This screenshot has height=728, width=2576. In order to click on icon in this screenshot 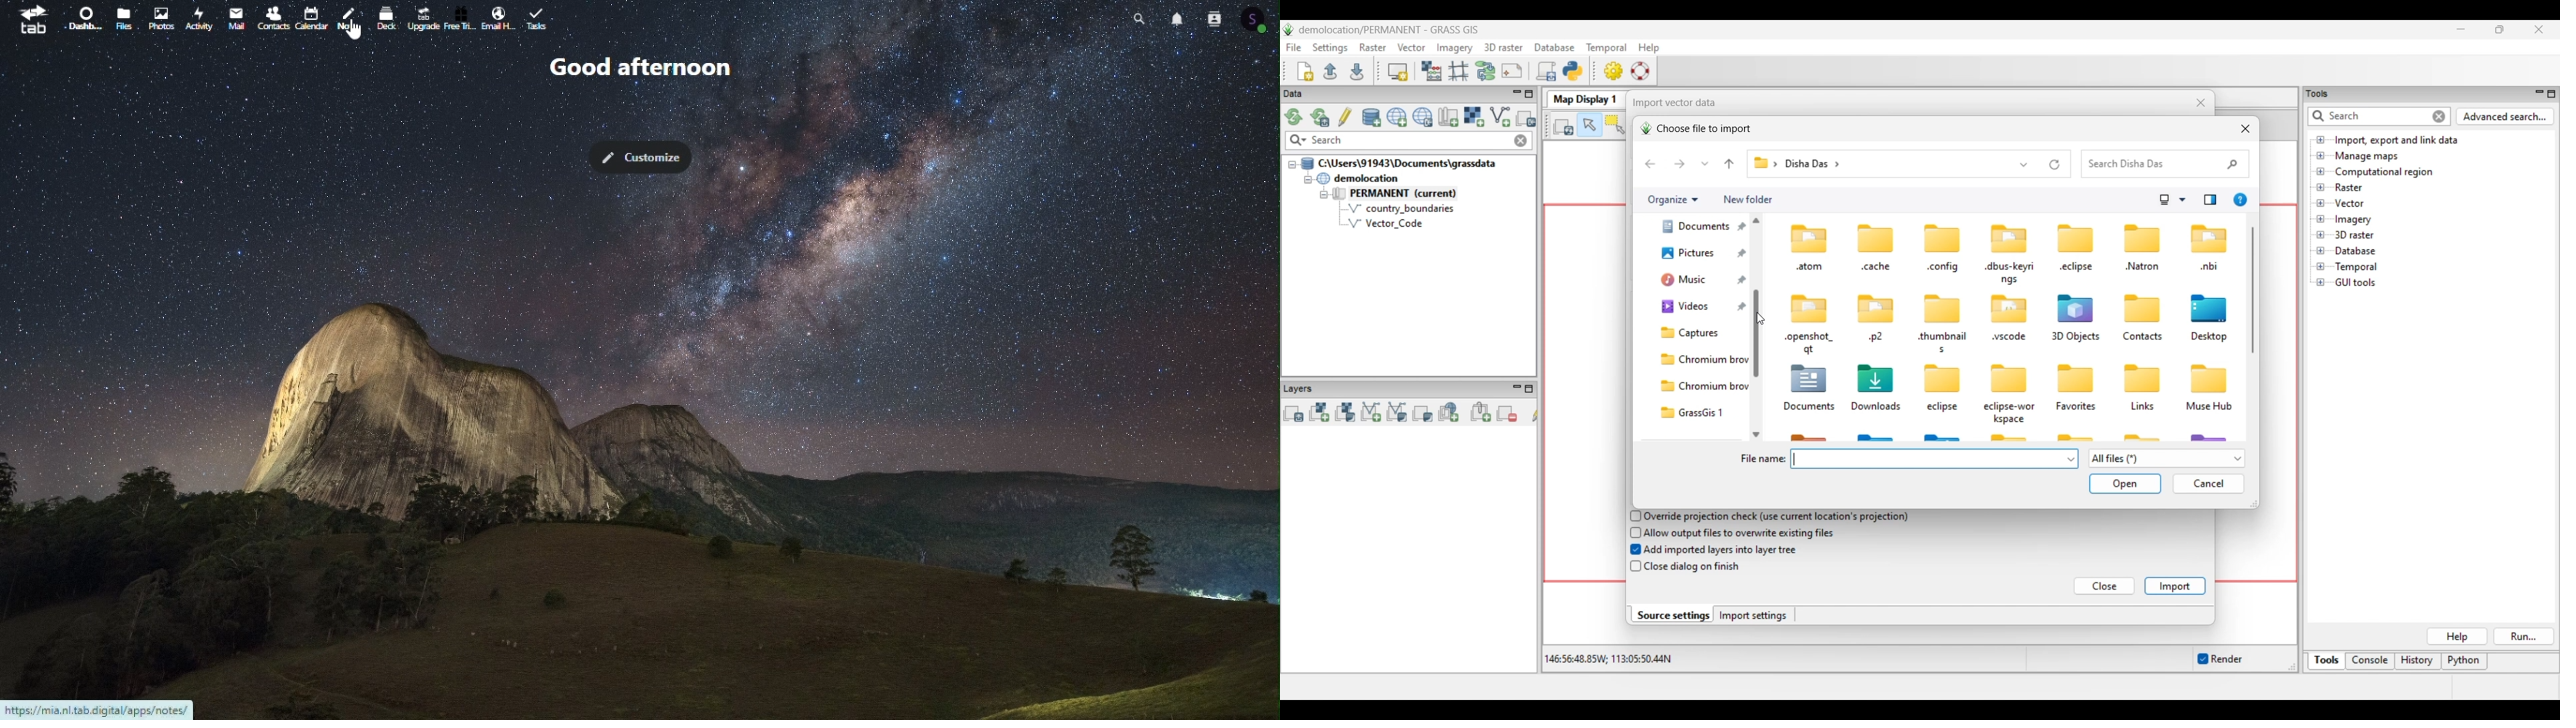, I will do `click(1810, 379)`.